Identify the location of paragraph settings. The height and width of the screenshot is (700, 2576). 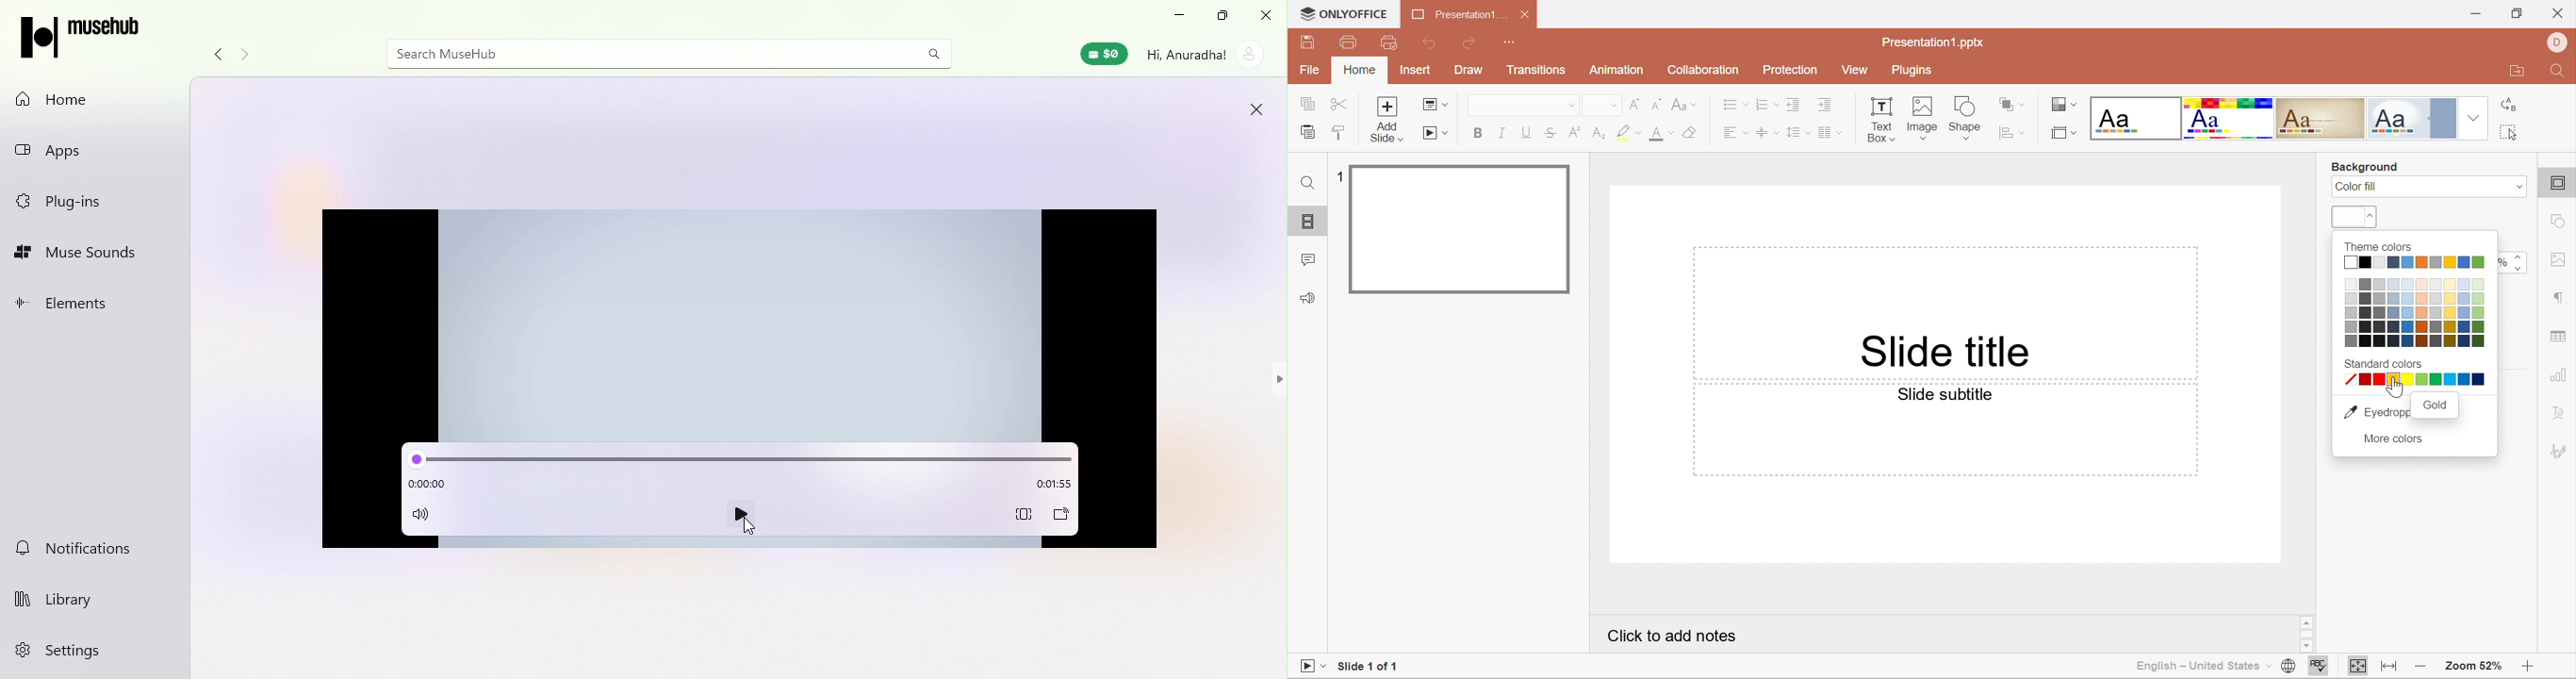
(2557, 297).